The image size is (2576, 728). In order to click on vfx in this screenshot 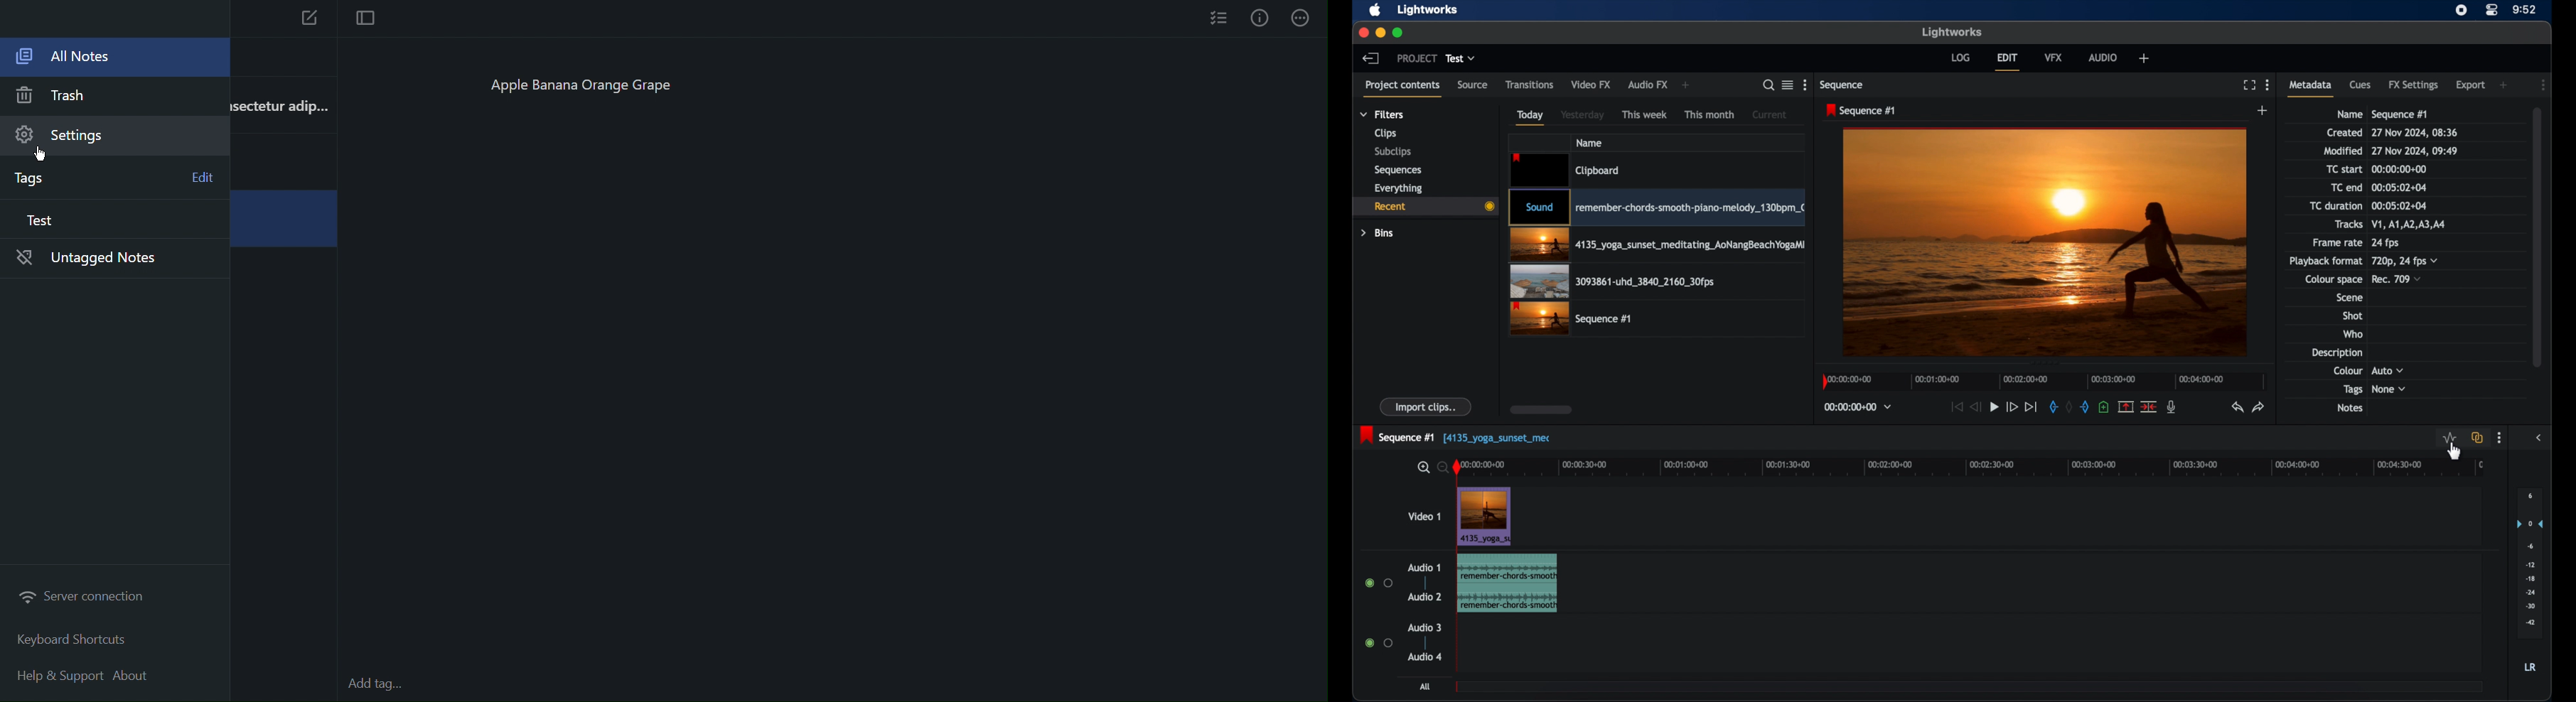, I will do `click(2054, 57)`.